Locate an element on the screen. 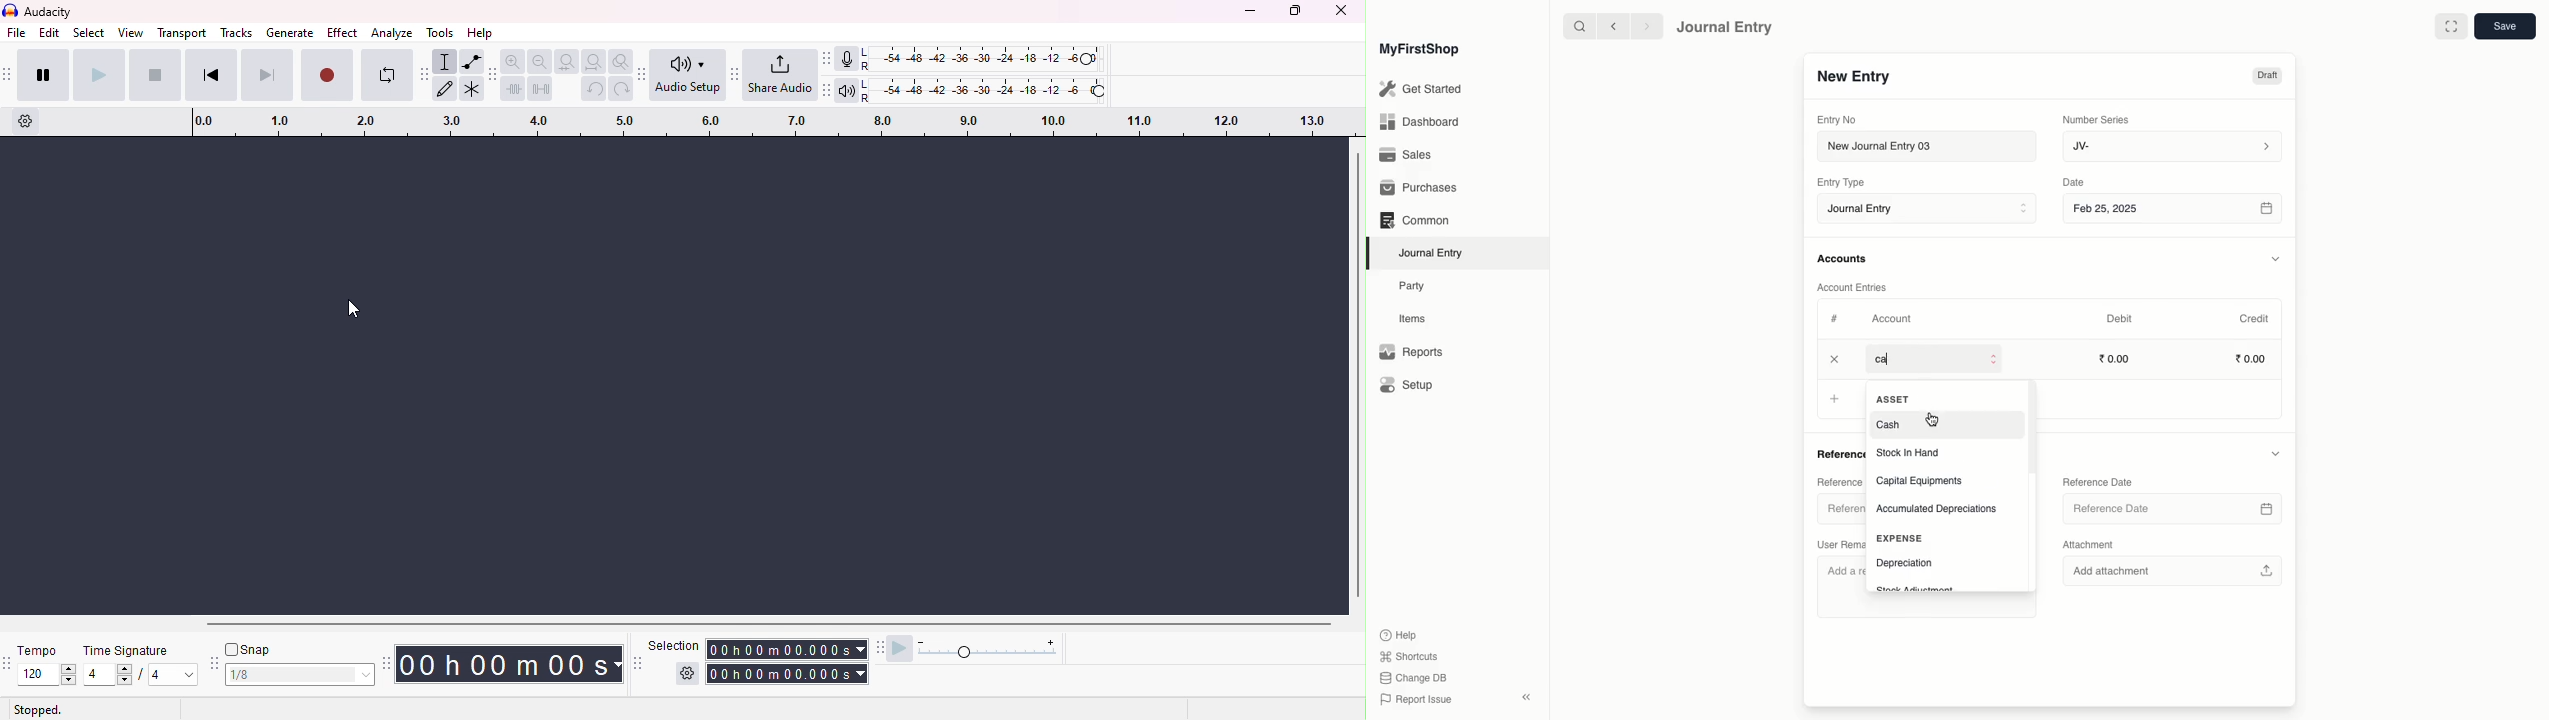  Journal Entry is located at coordinates (1435, 252).